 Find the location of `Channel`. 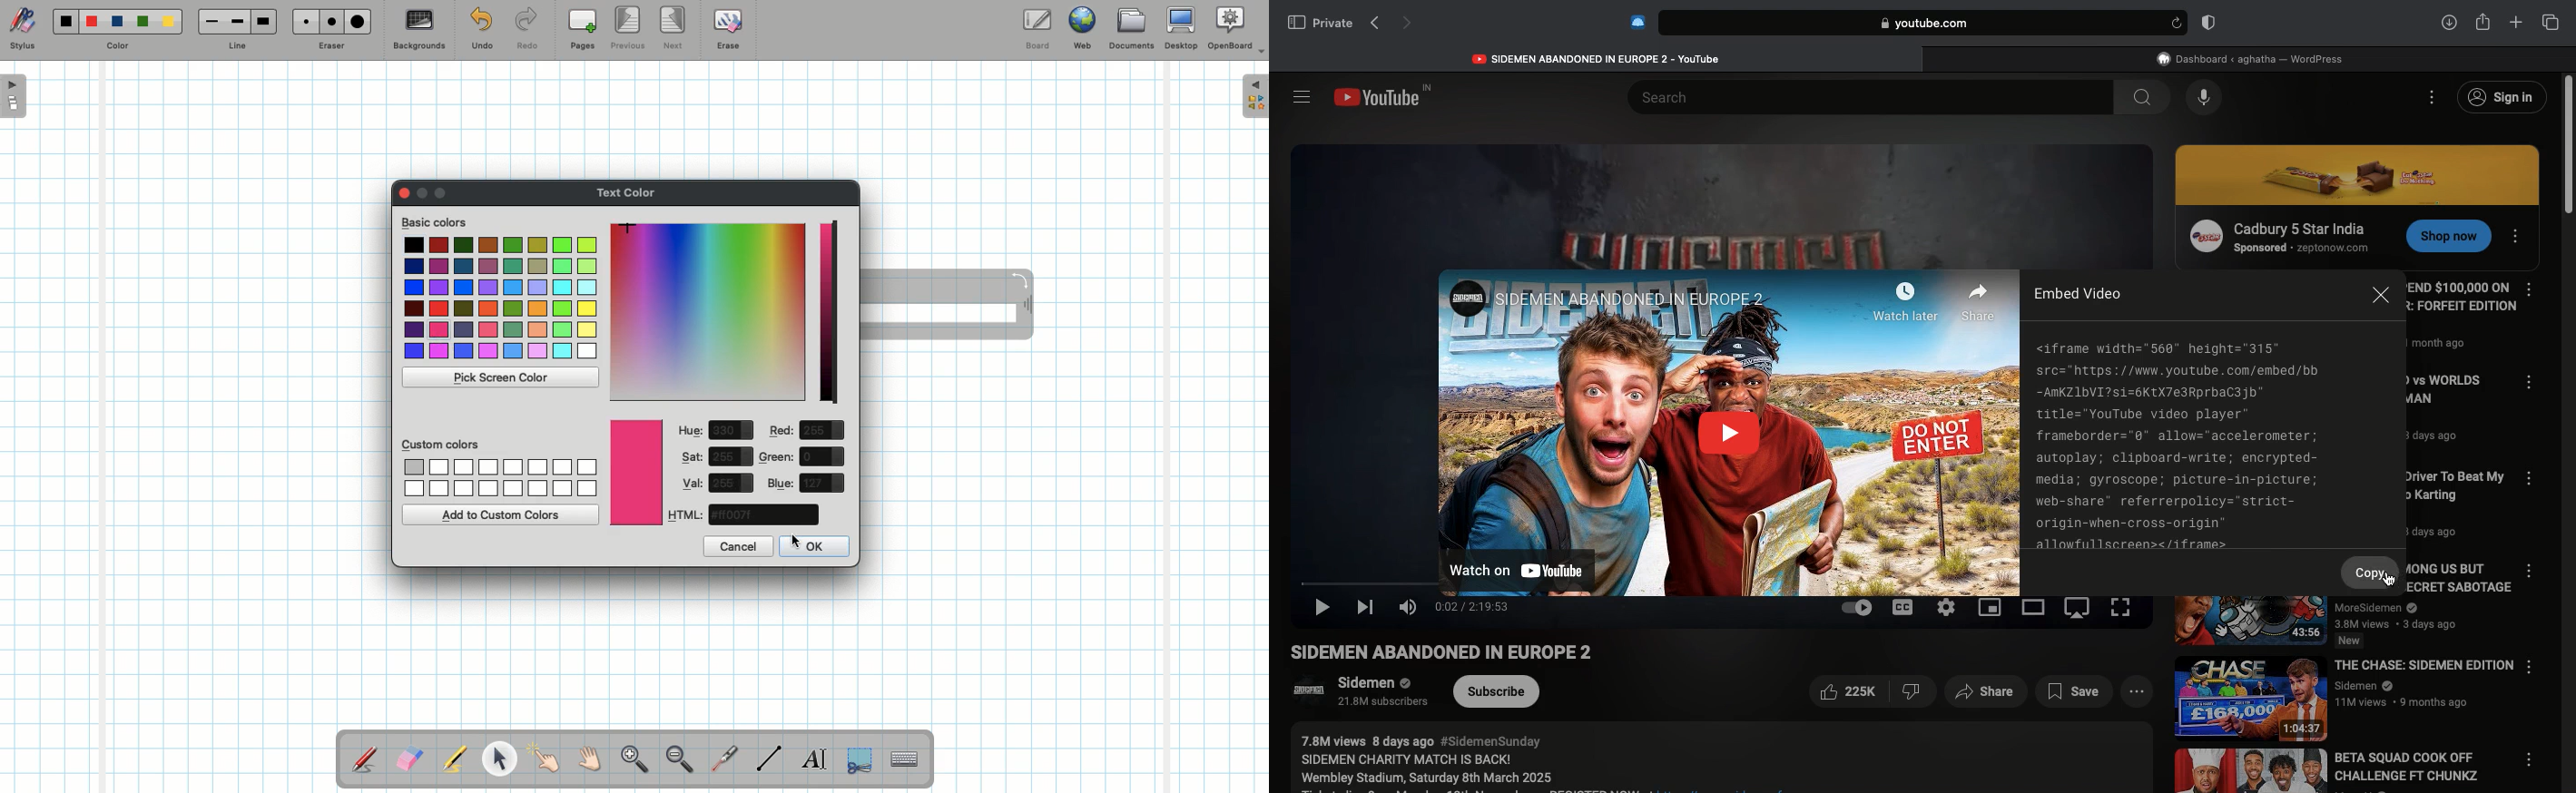

Channel is located at coordinates (1351, 694).